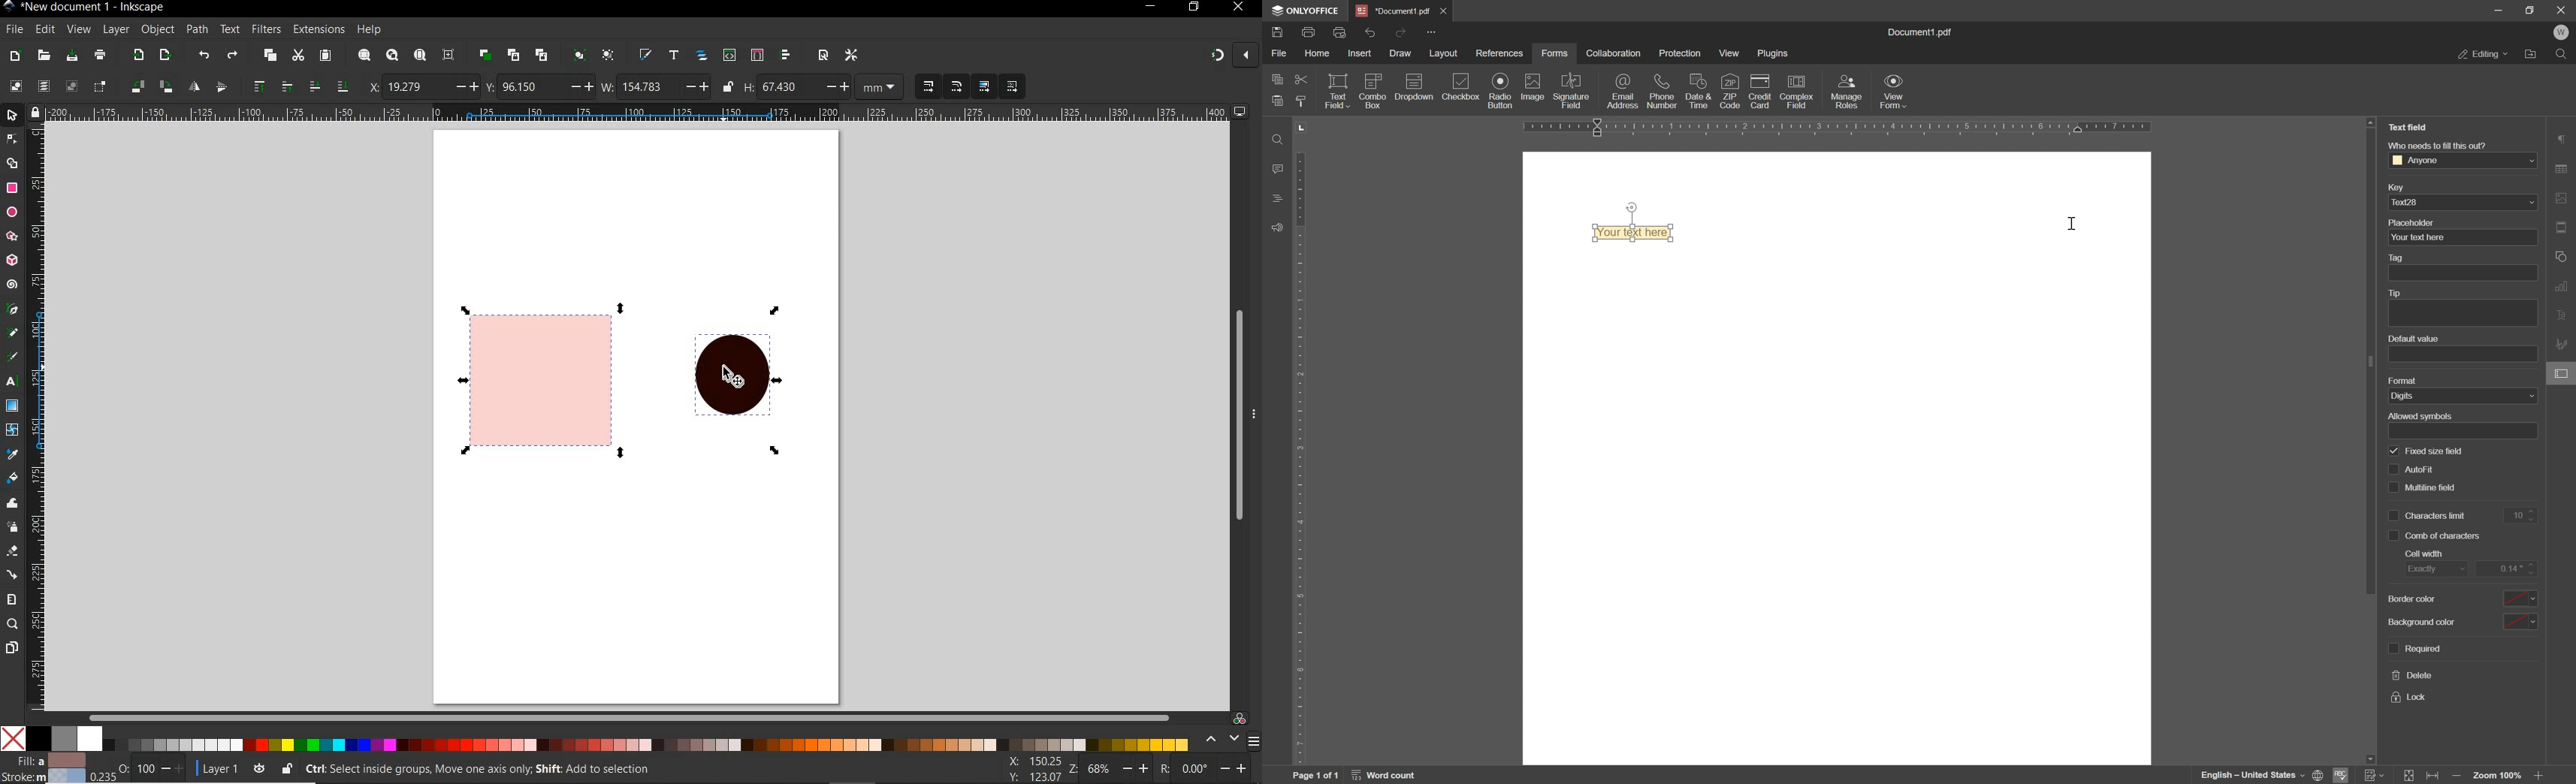 Image resolution: width=2576 pixels, height=784 pixels. I want to click on undo, so click(1371, 32).